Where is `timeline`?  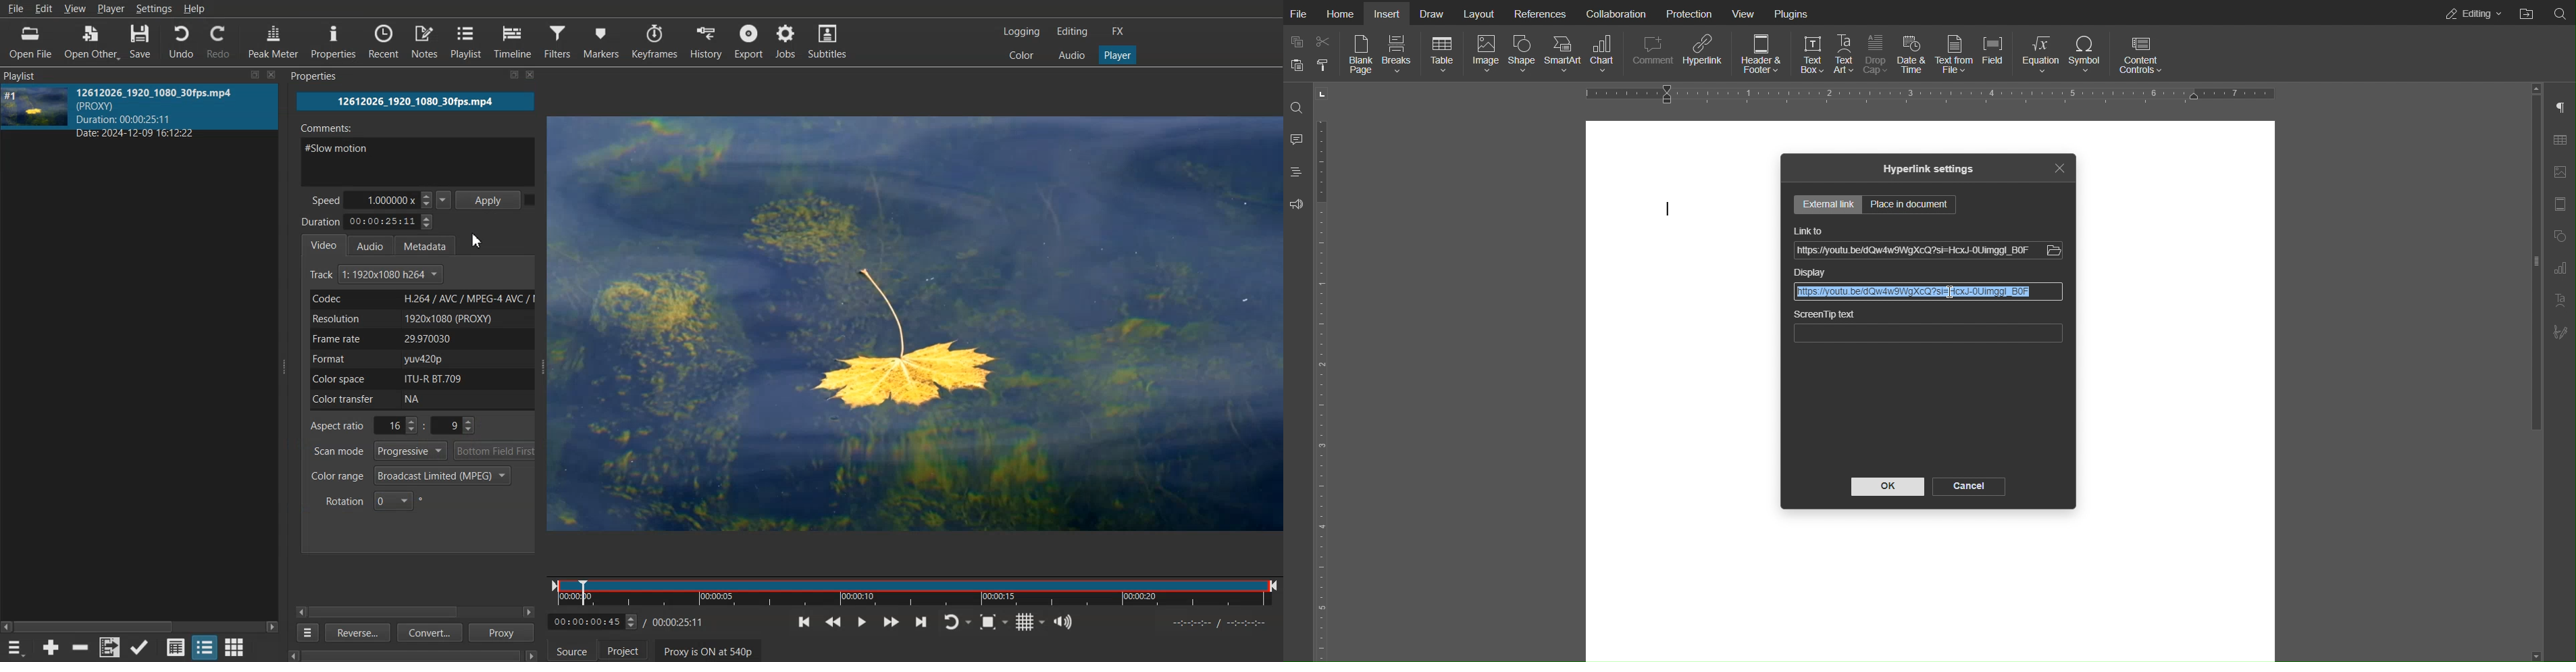 timeline is located at coordinates (1218, 625).